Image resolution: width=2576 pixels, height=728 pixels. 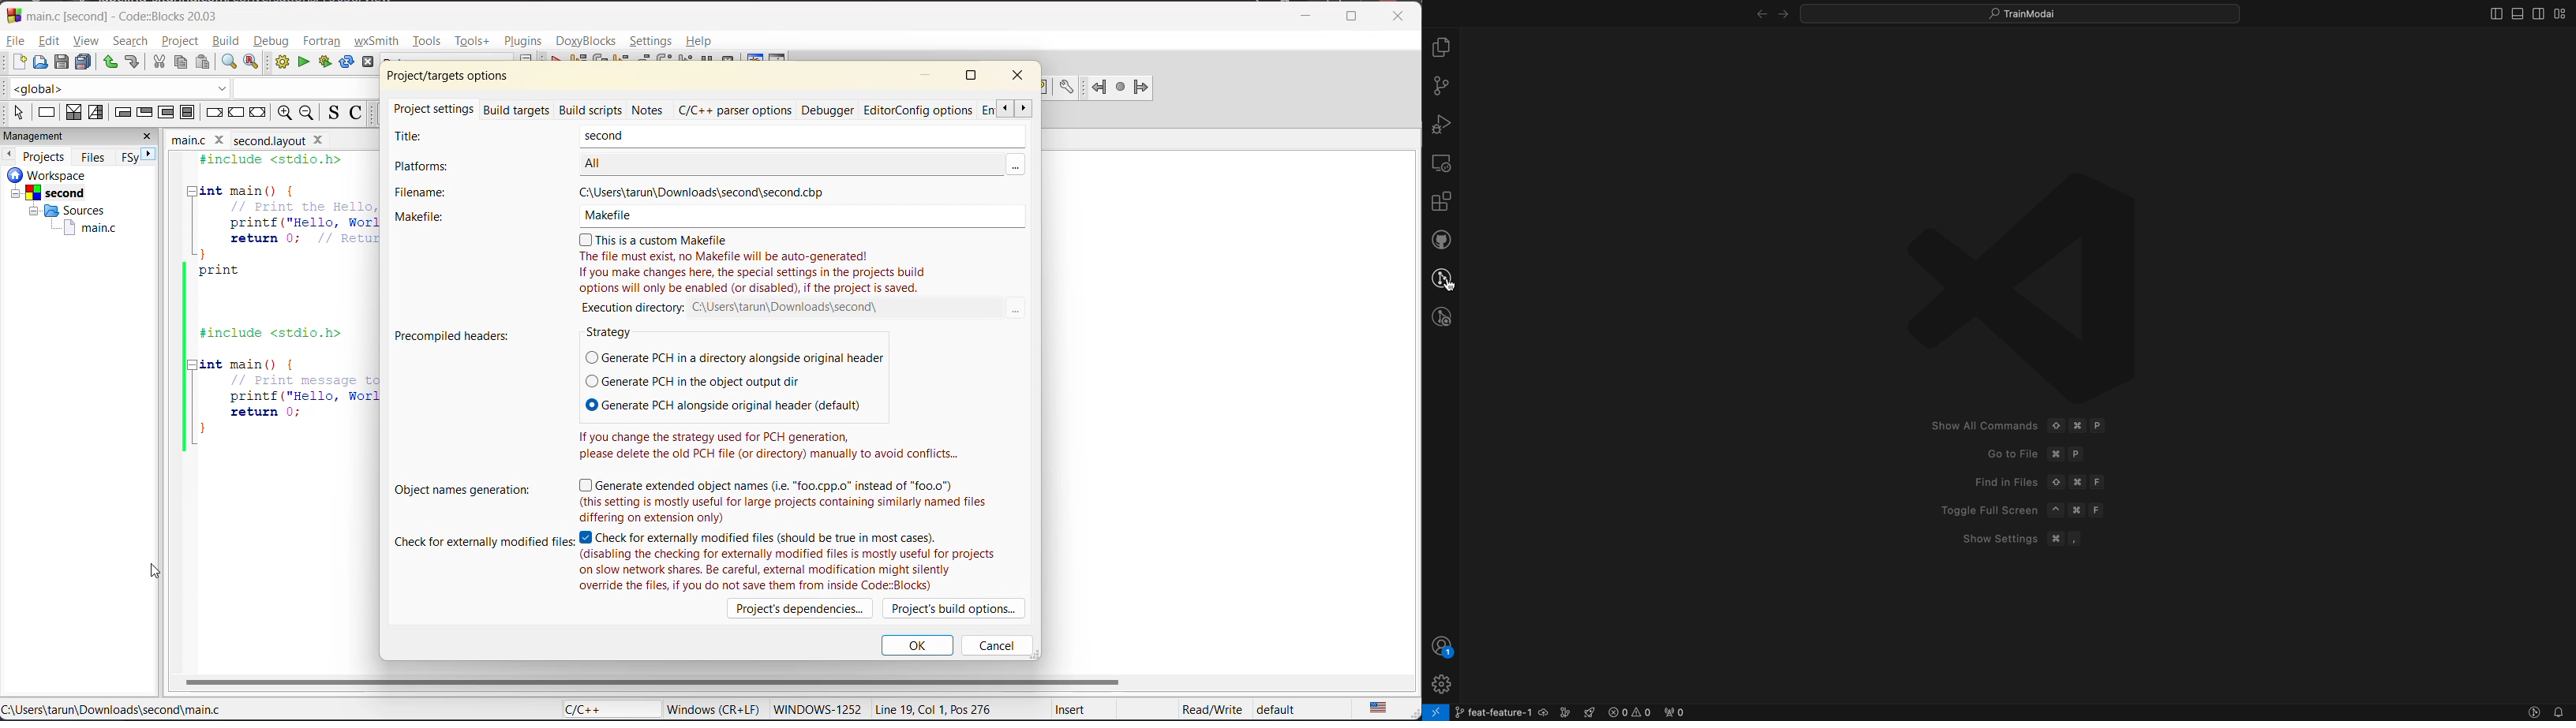 What do you see at coordinates (734, 112) in the screenshot?
I see `c/c++ parser options` at bounding box center [734, 112].